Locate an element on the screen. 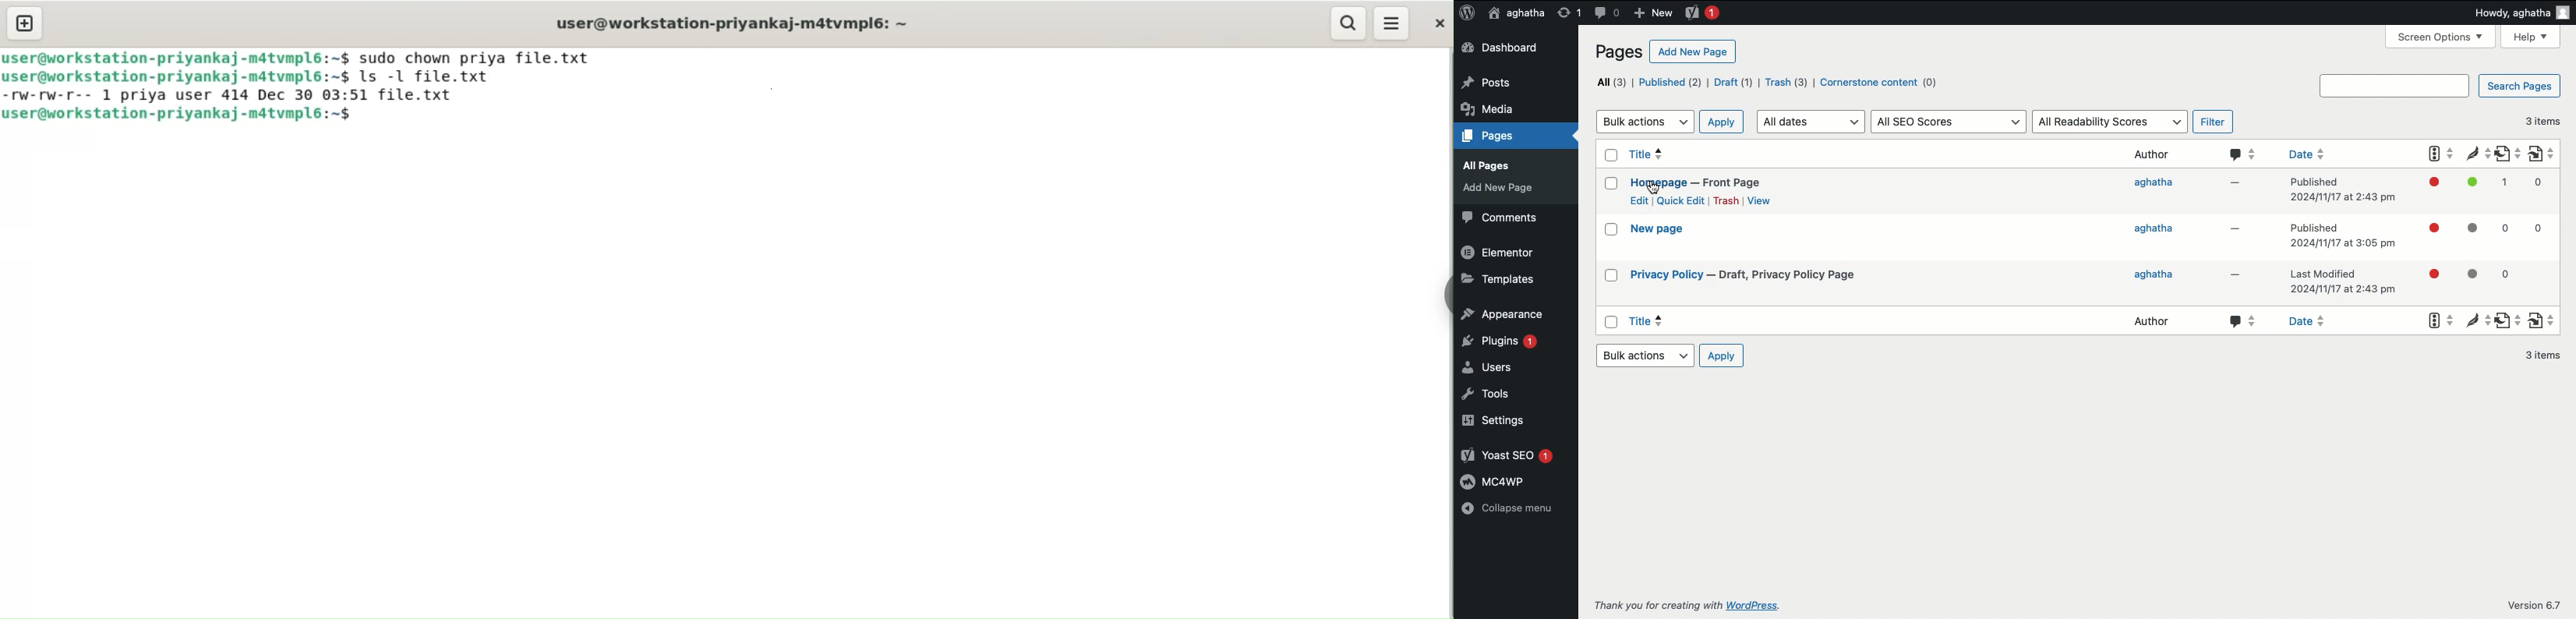 The width and height of the screenshot is (2576, 644). All is located at coordinates (1610, 83).